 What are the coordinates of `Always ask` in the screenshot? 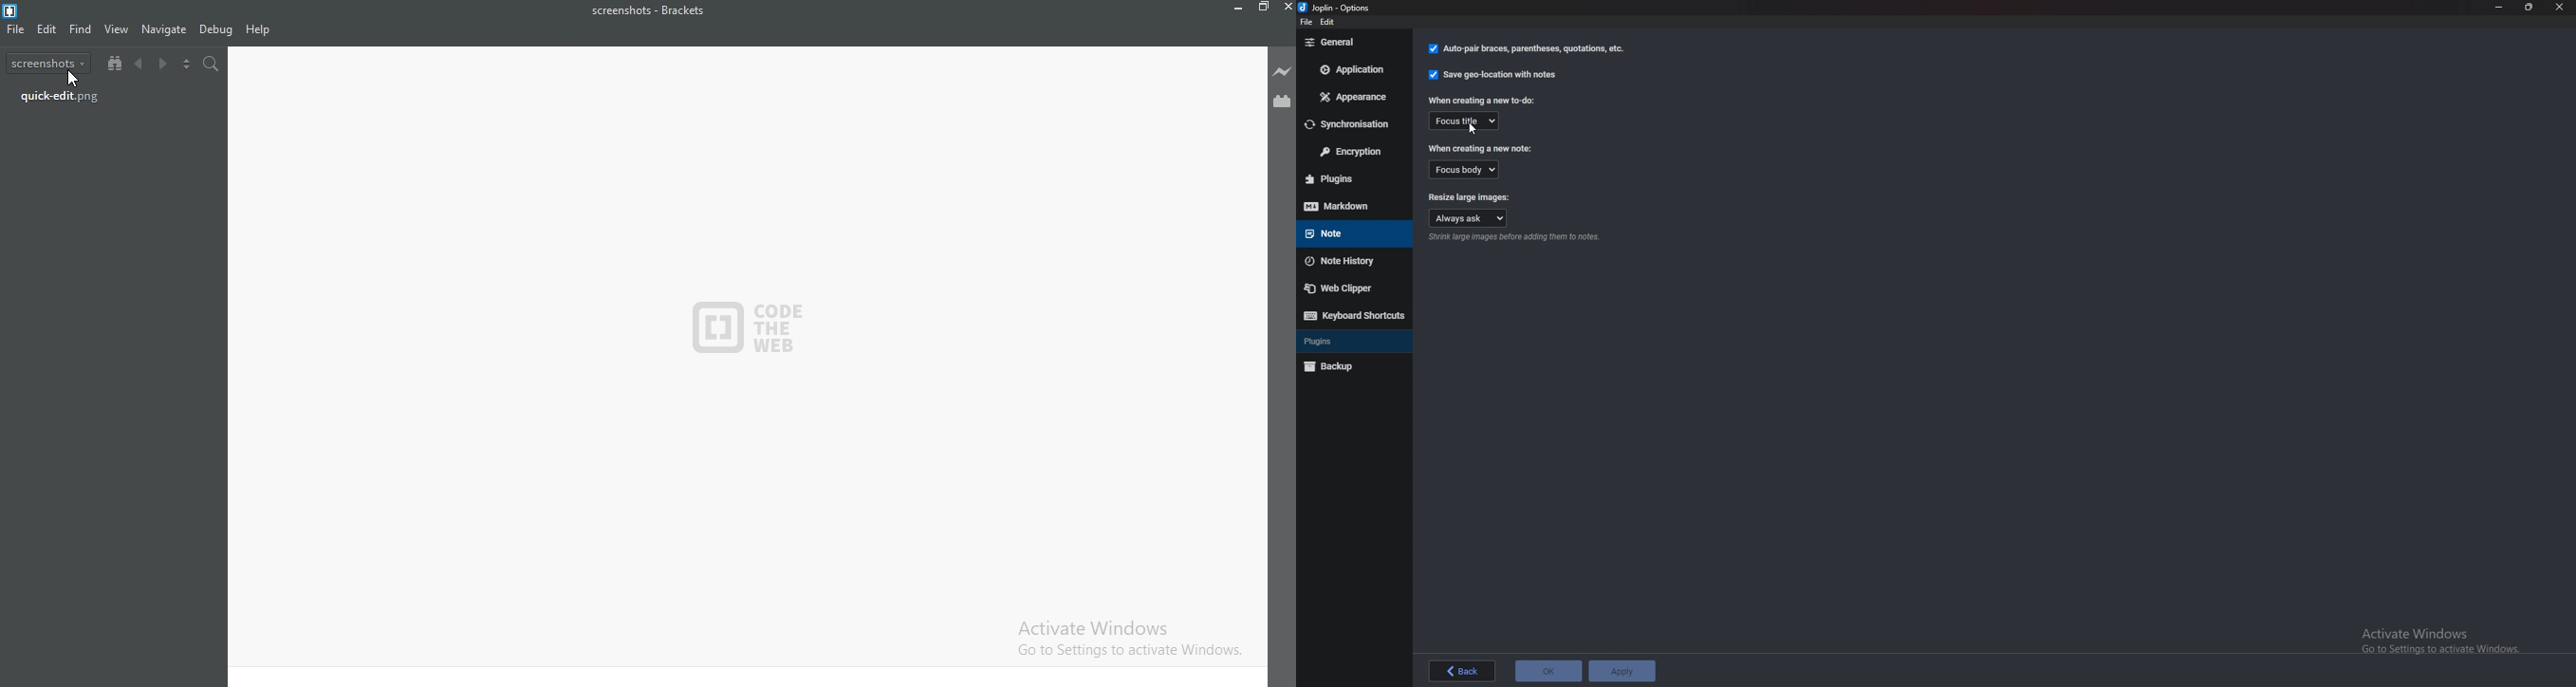 It's located at (1469, 219).